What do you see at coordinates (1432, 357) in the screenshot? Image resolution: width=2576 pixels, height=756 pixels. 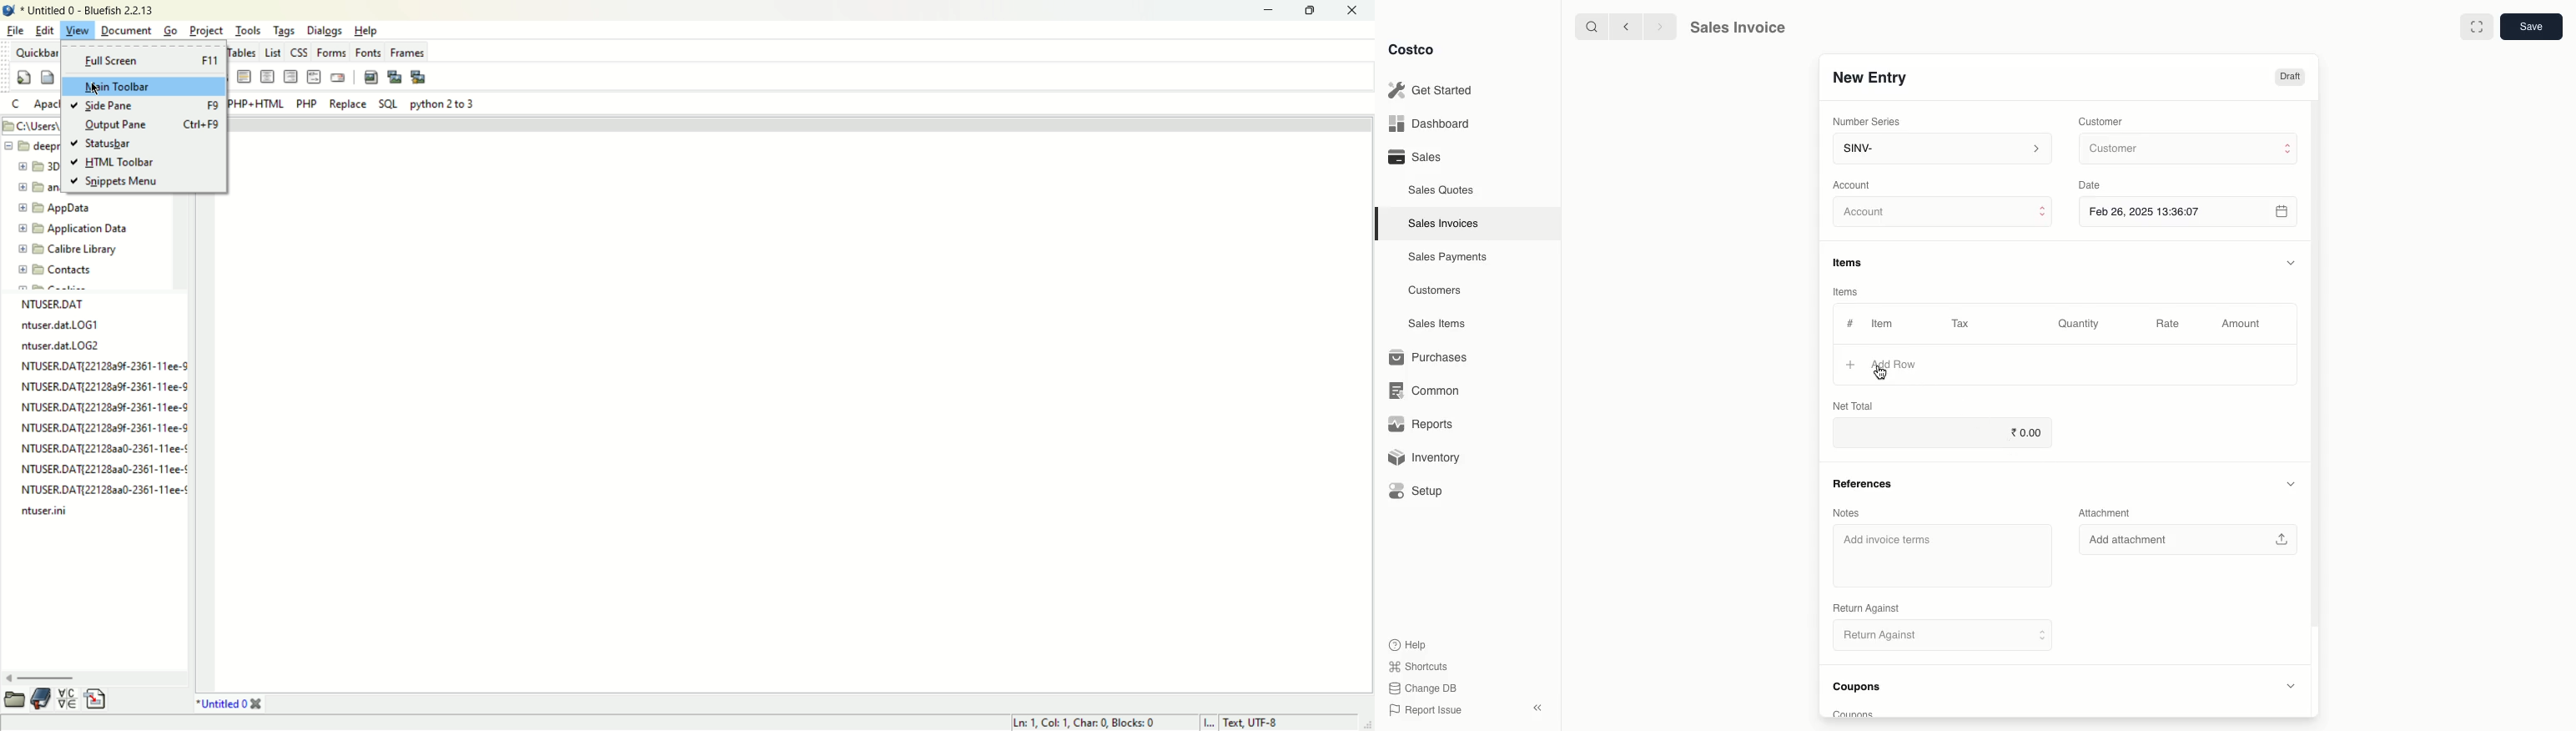 I see `Purchases` at bounding box center [1432, 357].